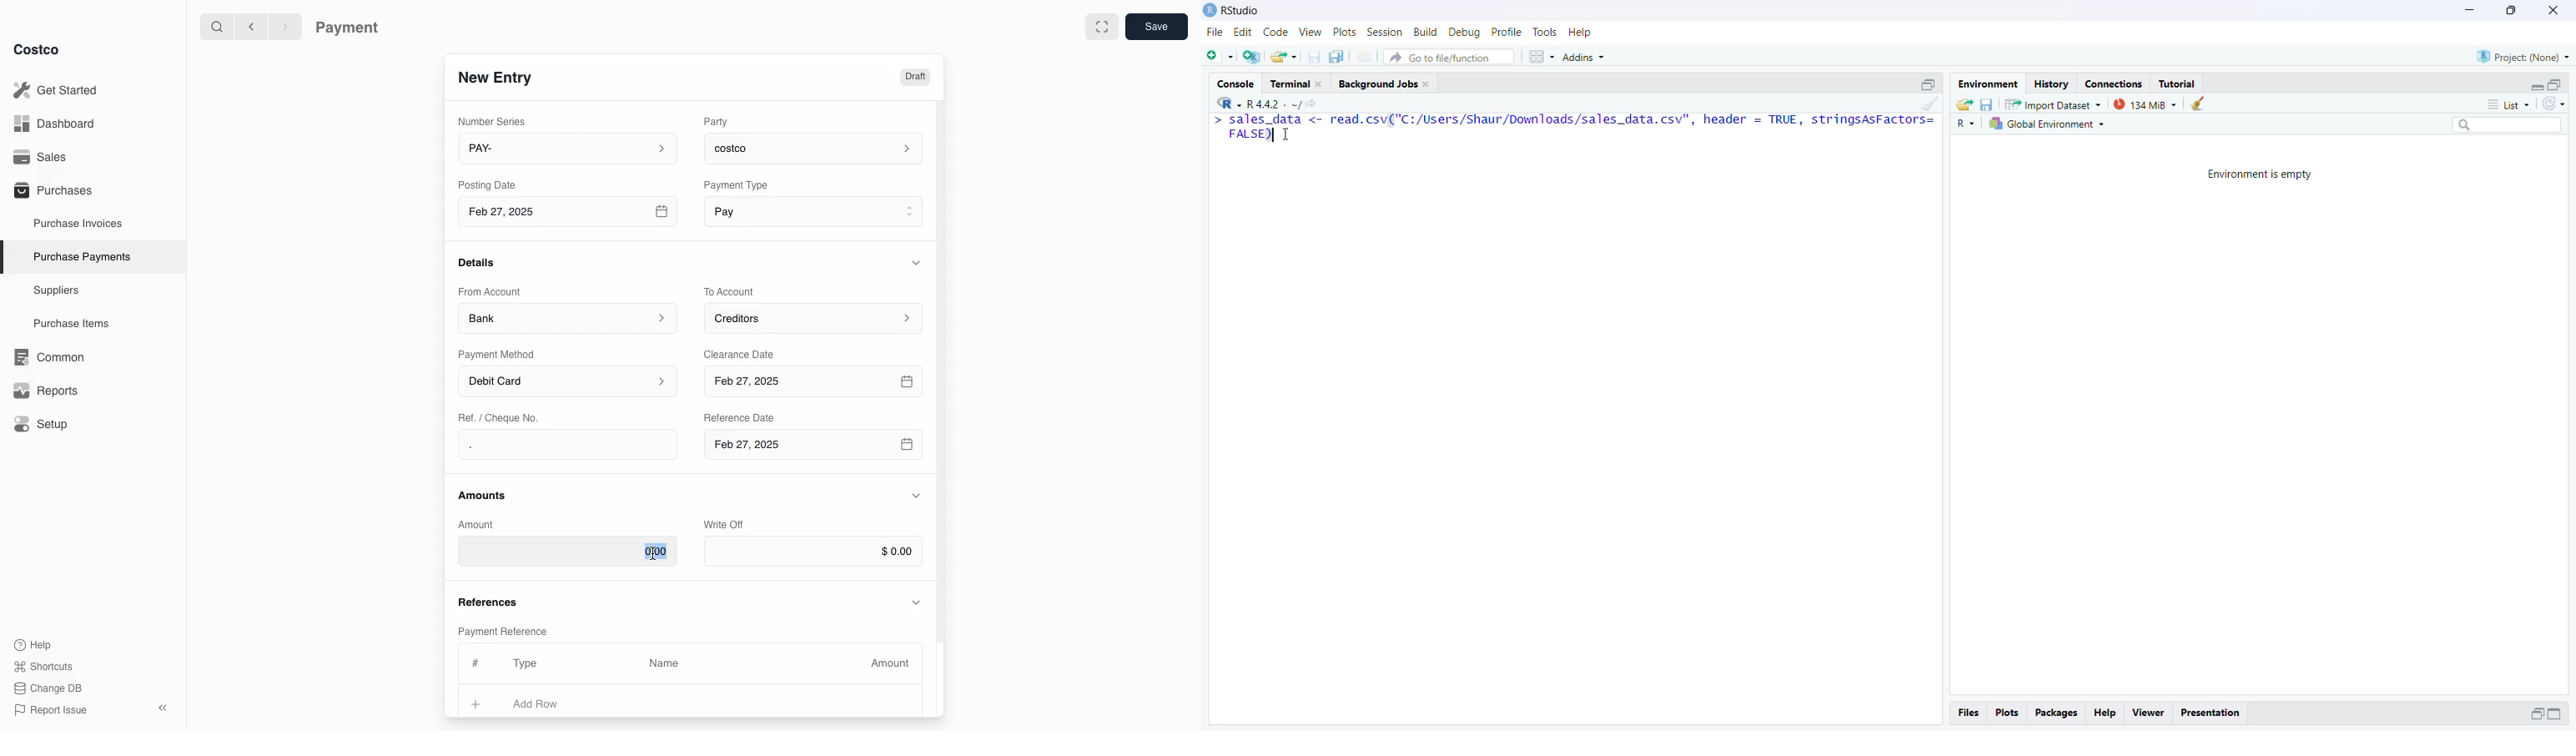 This screenshot has height=756, width=2576. What do you see at coordinates (2524, 58) in the screenshot?
I see `Project (Name)` at bounding box center [2524, 58].